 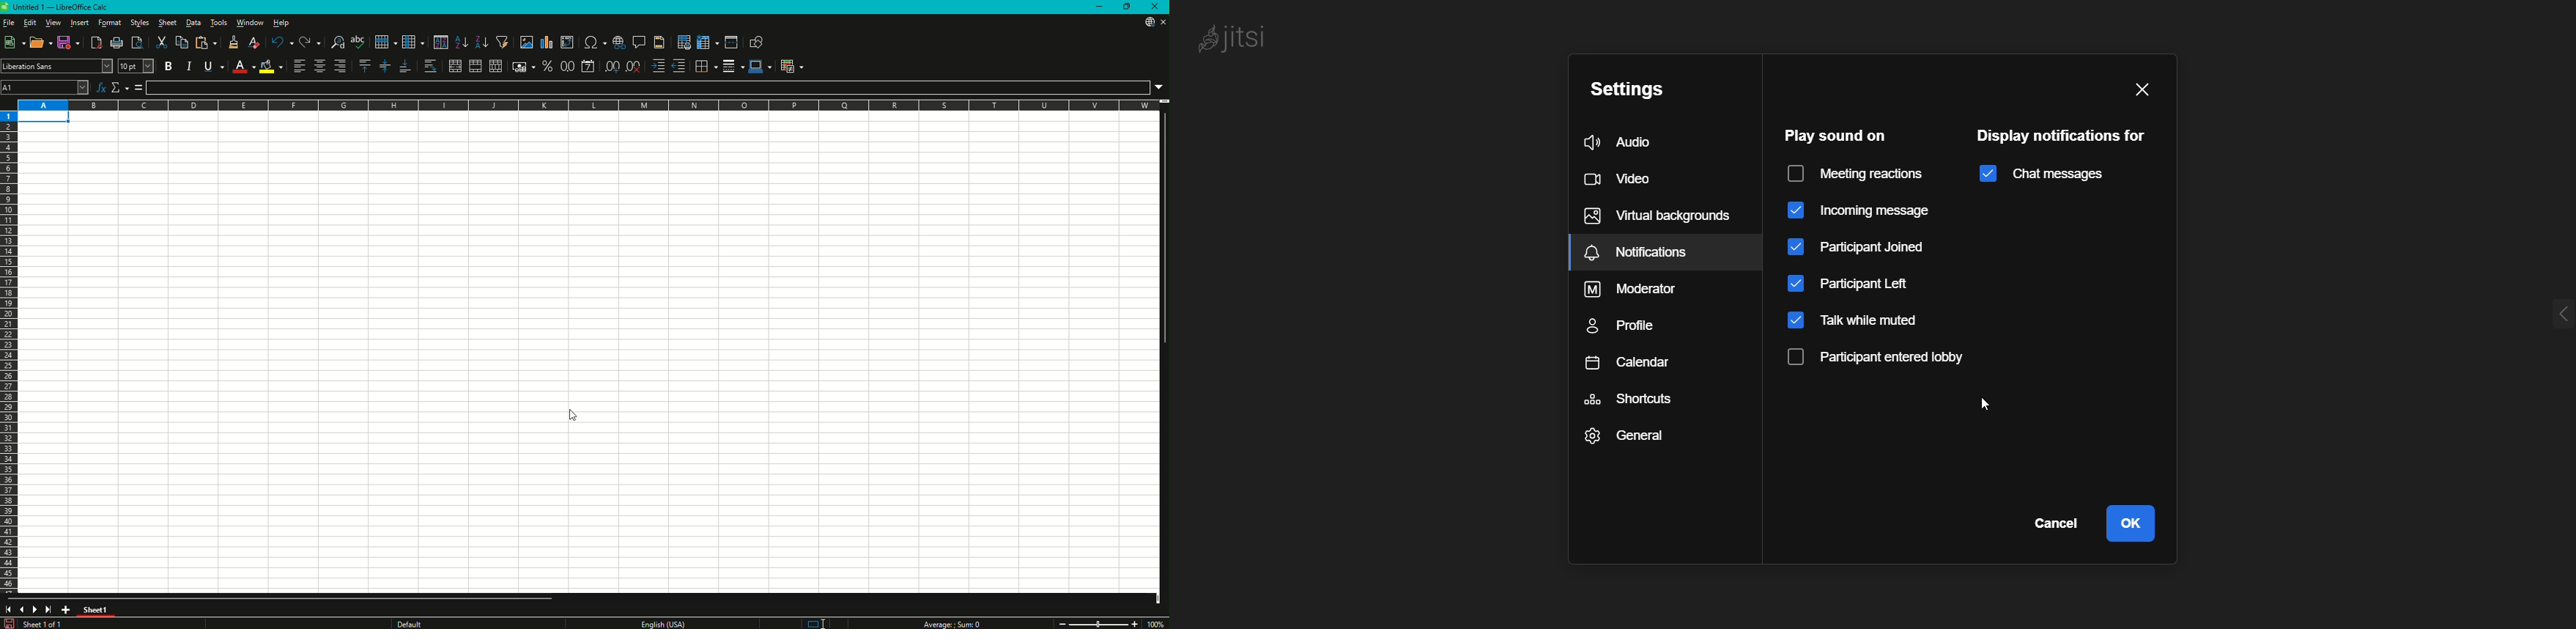 What do you see at coordinates (49, 66) in the screenshot?
I see `Font` at bounding box center [49, 66].